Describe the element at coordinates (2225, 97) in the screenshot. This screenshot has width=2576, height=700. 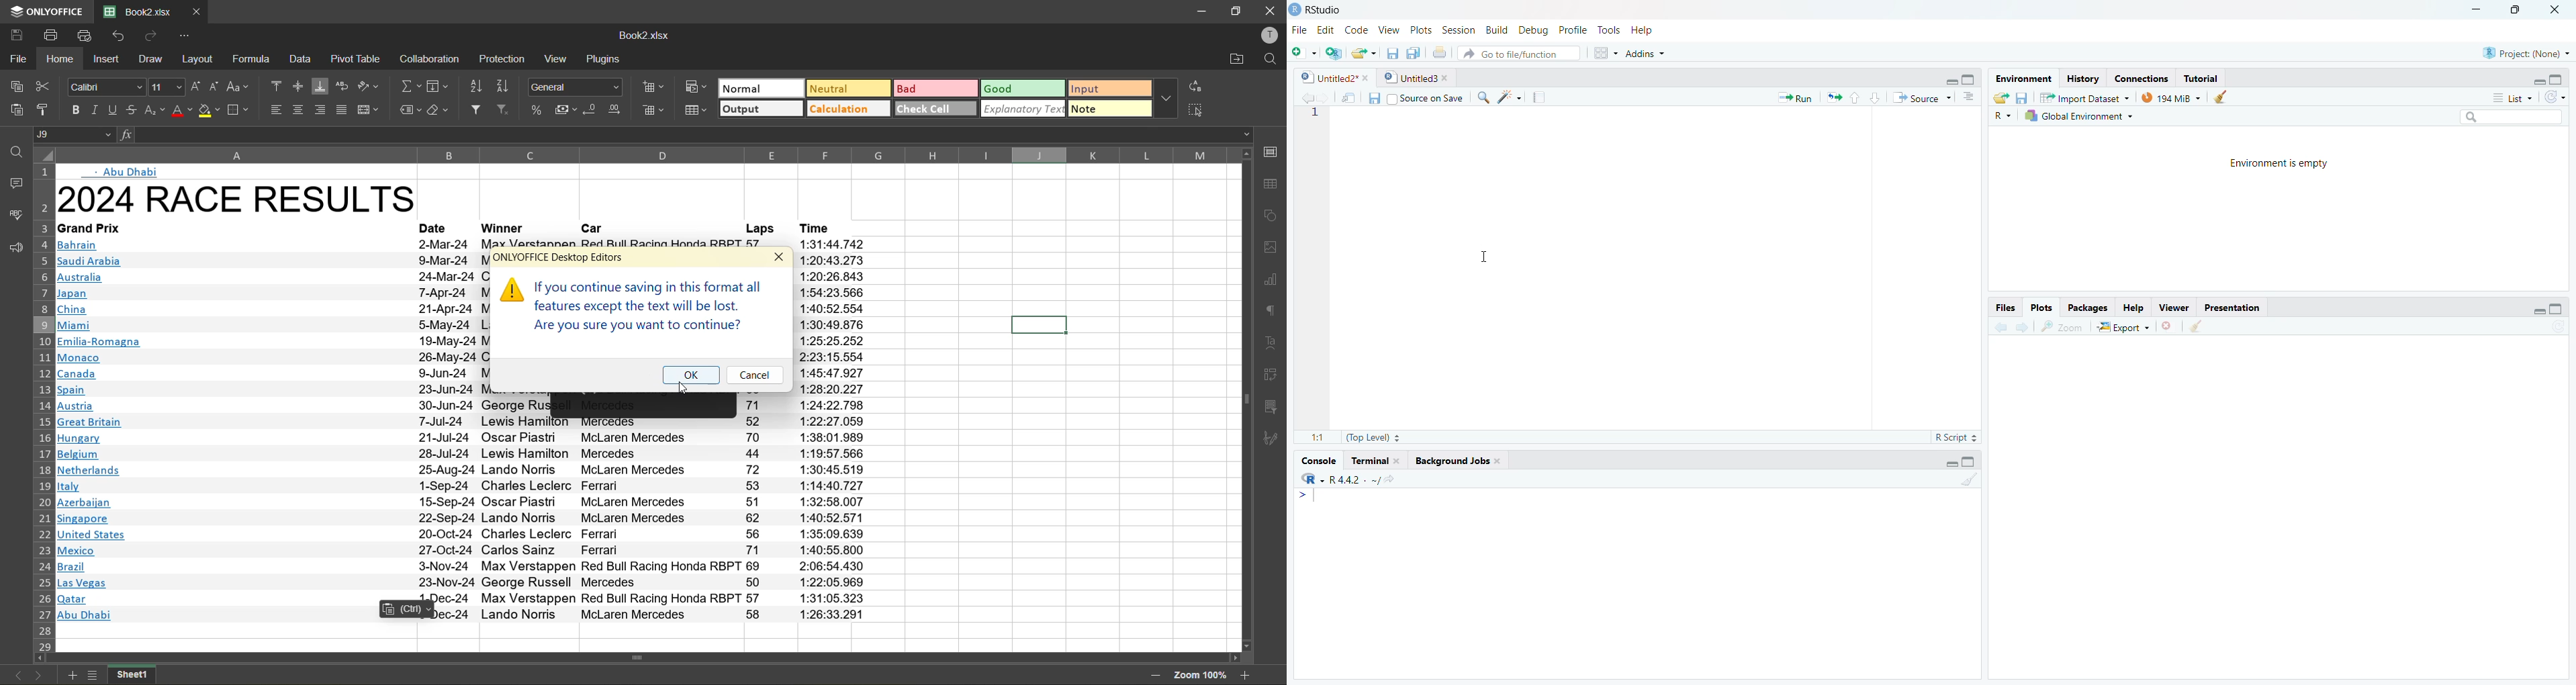
I see `Cleaner objects` at that location.